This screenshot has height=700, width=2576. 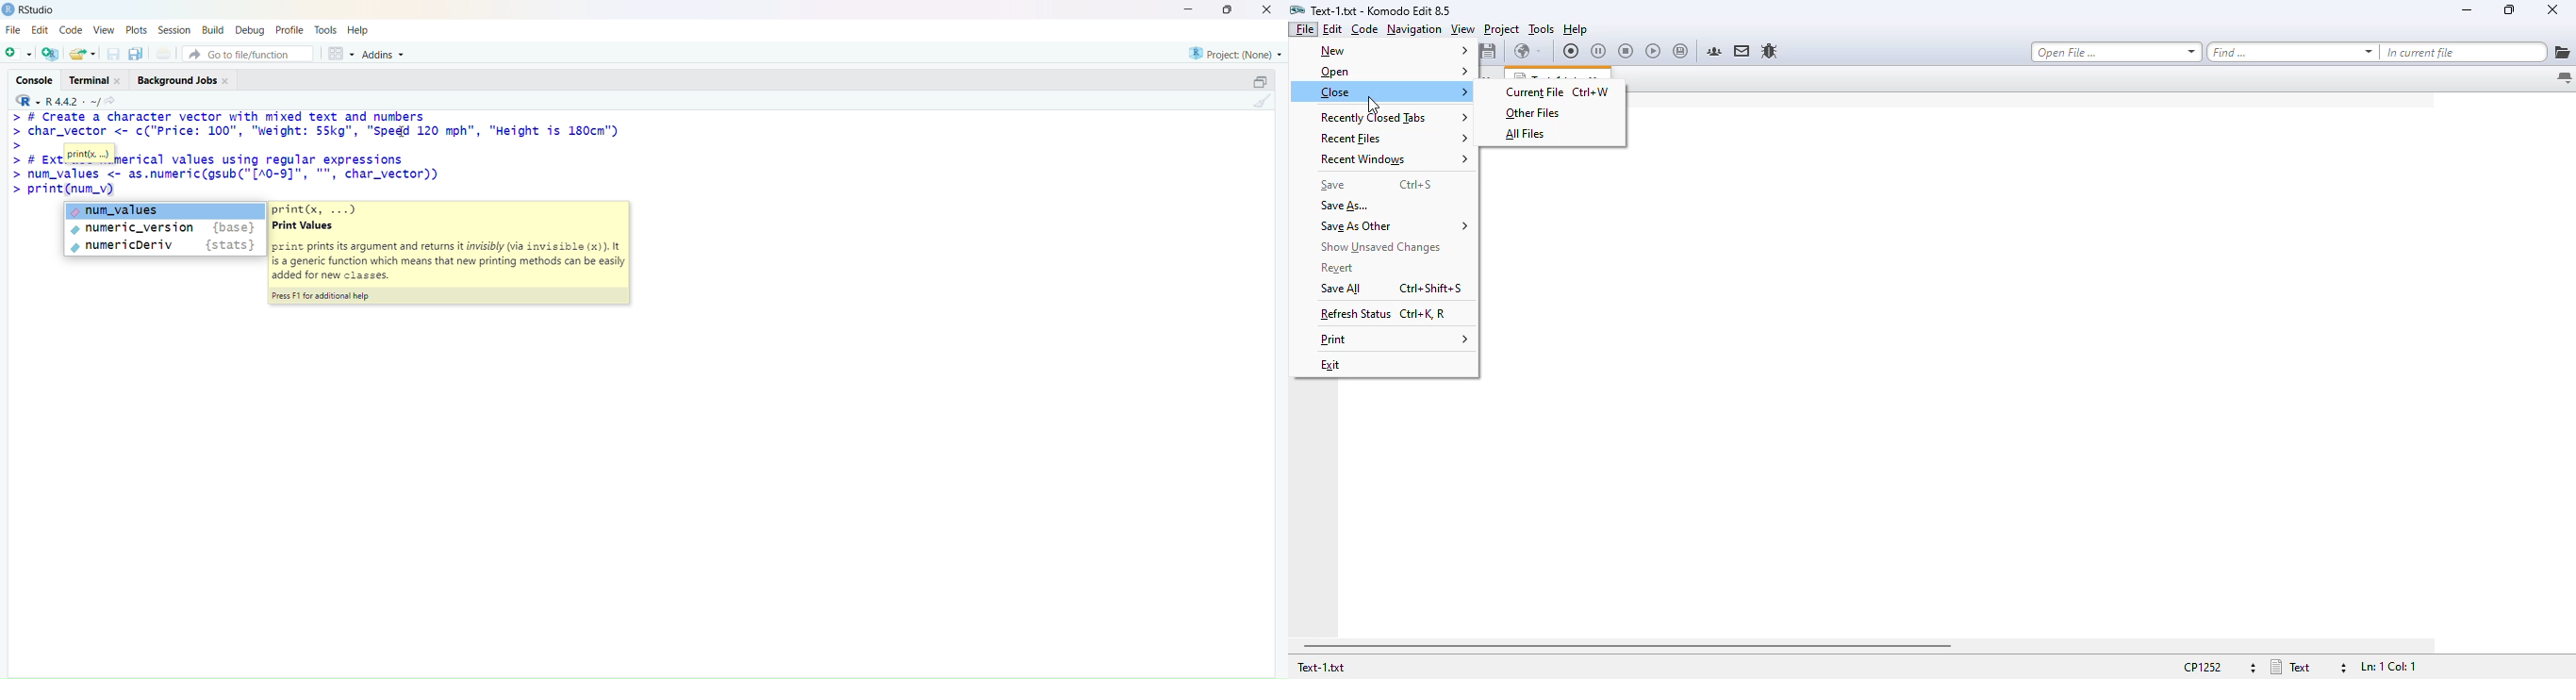 What do you see at coordinates (1331, 28) in the screenshot?
I see `edit` at bounding box center [1331, 28].